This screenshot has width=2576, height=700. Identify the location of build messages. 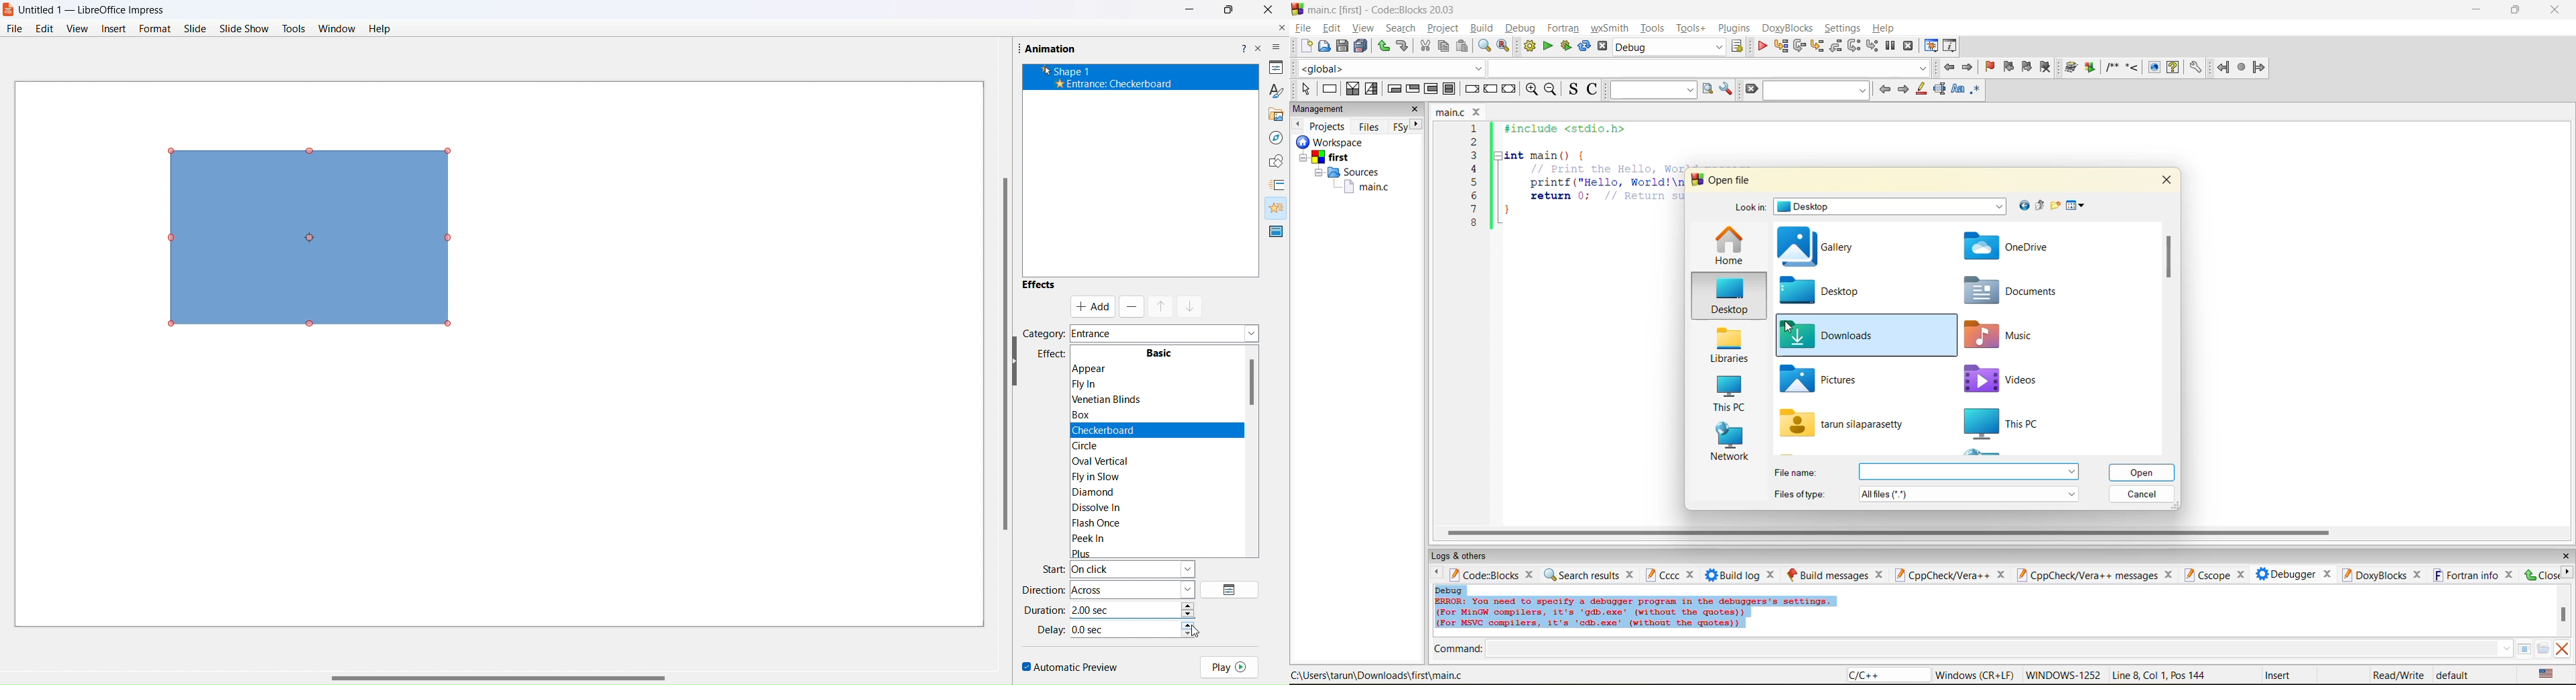
(1828, 574).